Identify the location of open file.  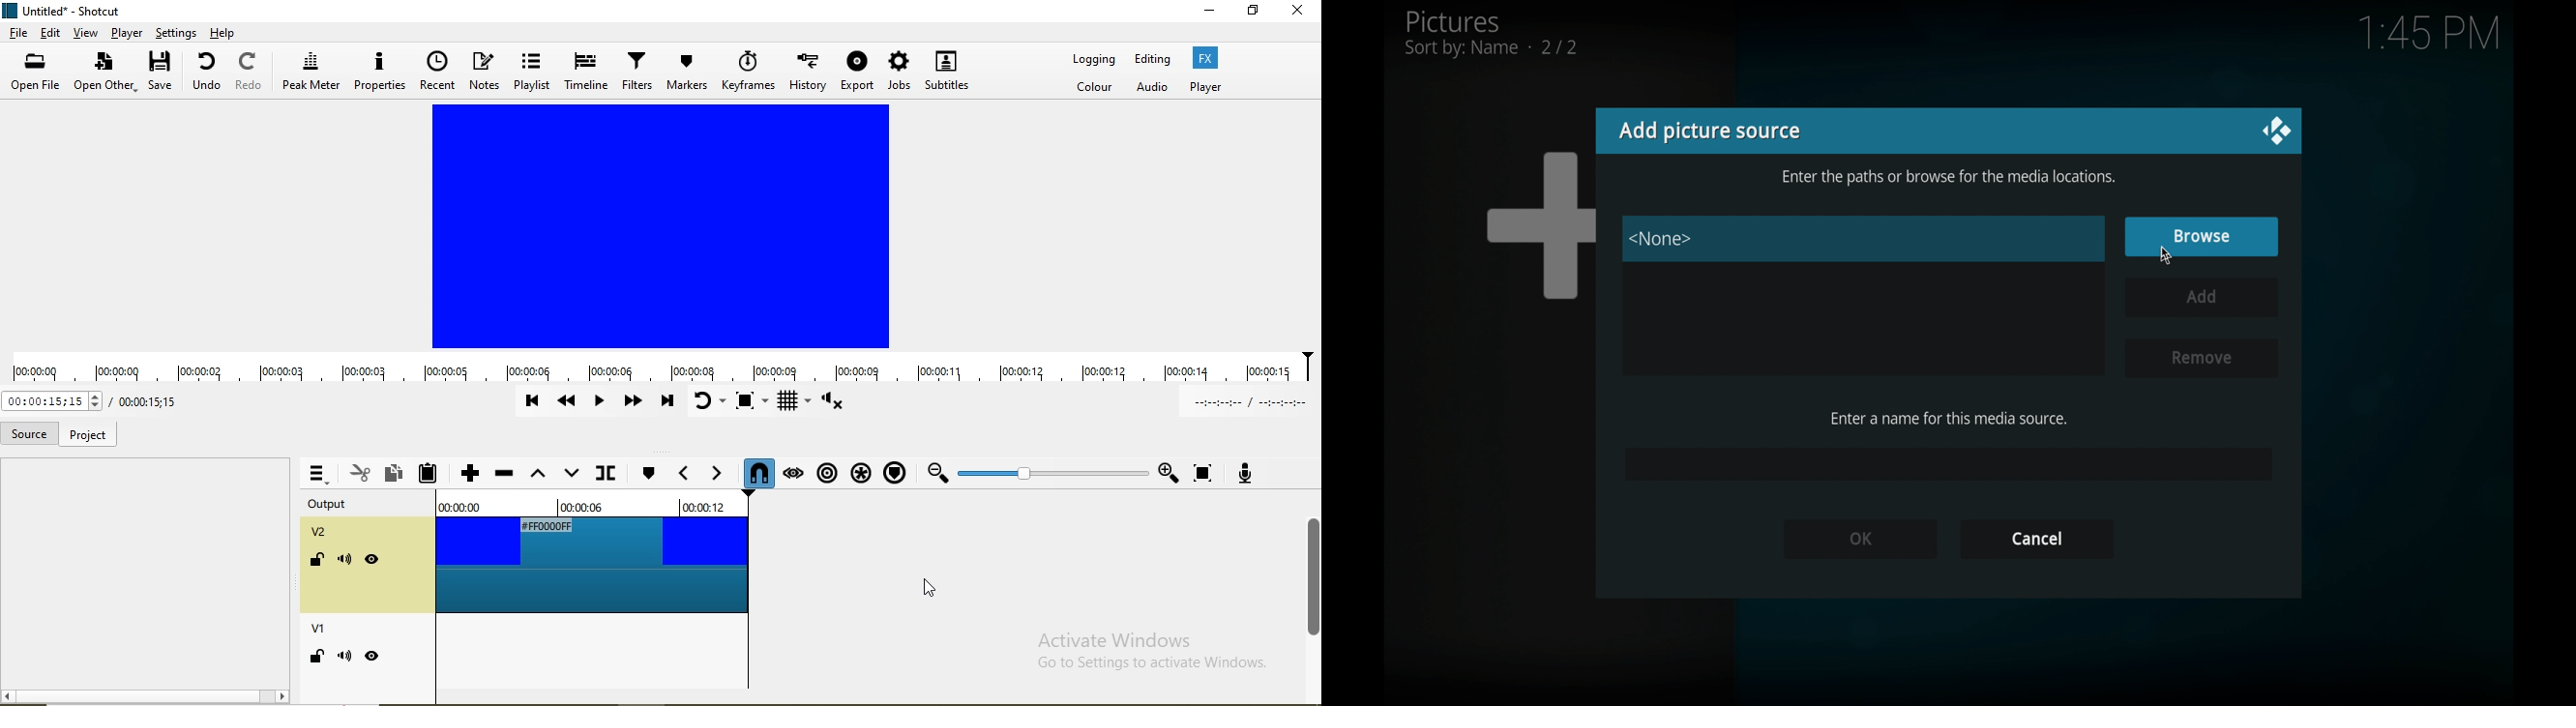
(39, 74).